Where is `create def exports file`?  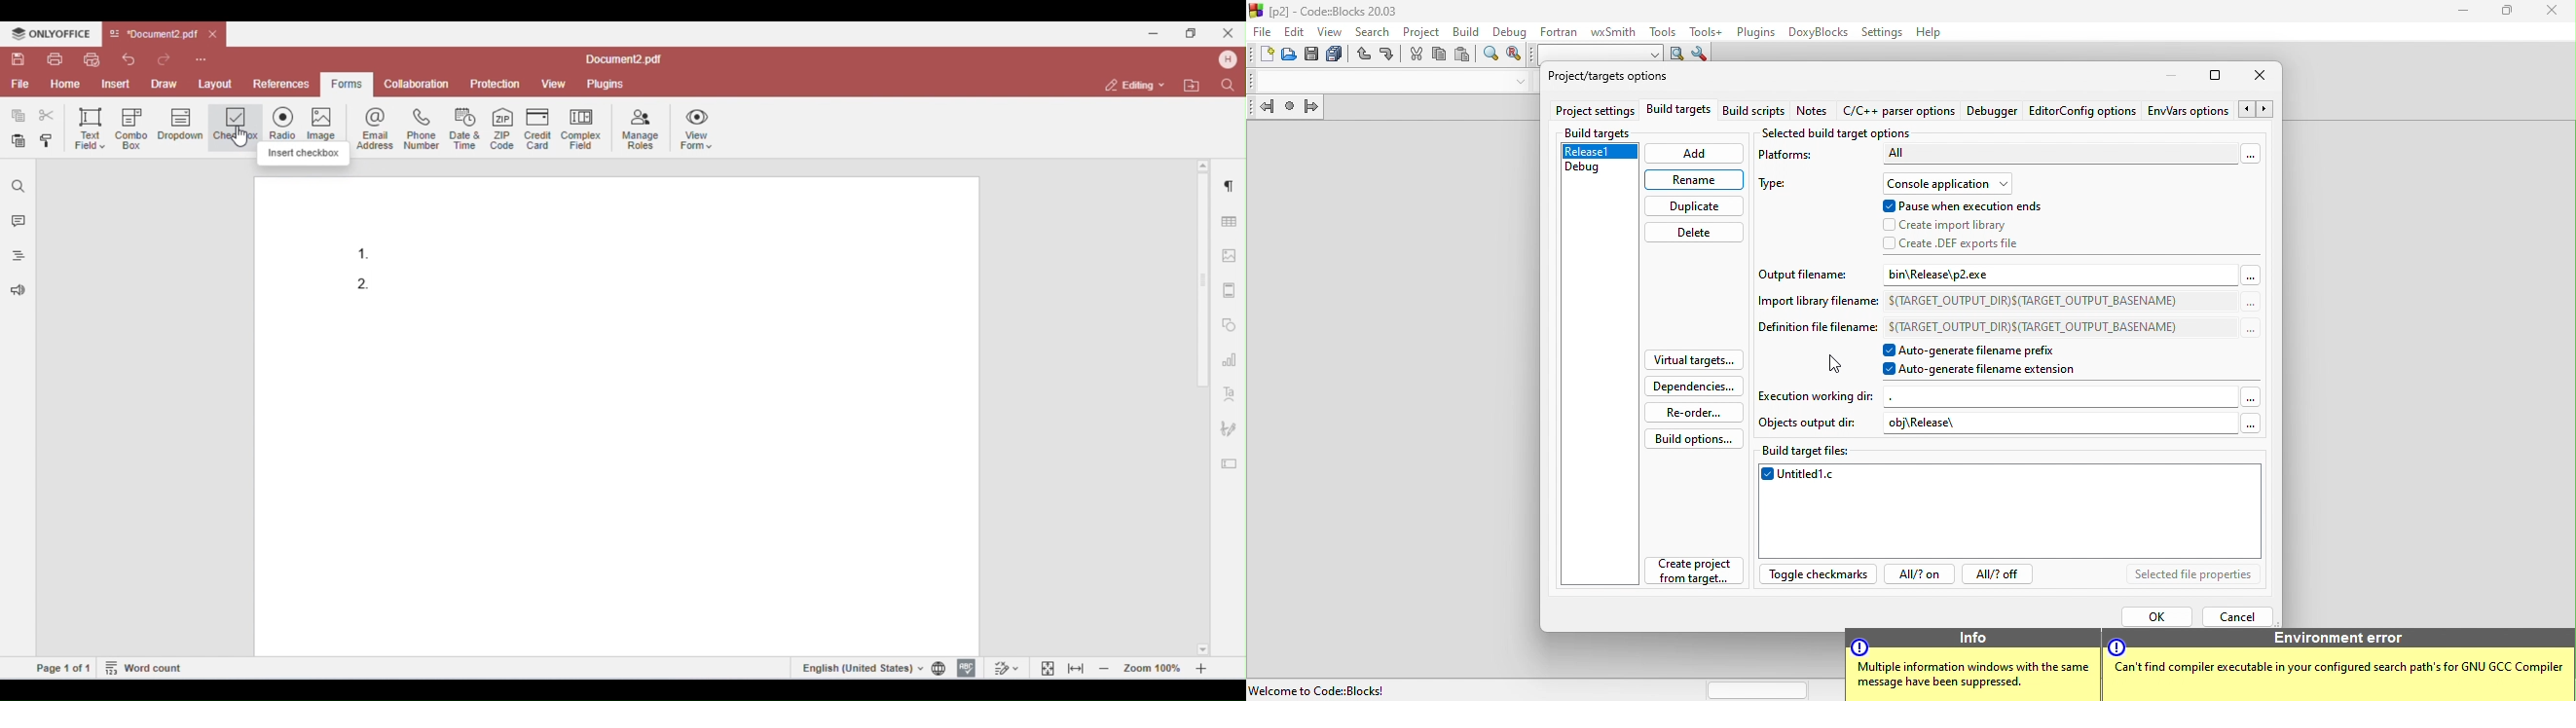 create def exports file is located at coordinates (1969, 243).